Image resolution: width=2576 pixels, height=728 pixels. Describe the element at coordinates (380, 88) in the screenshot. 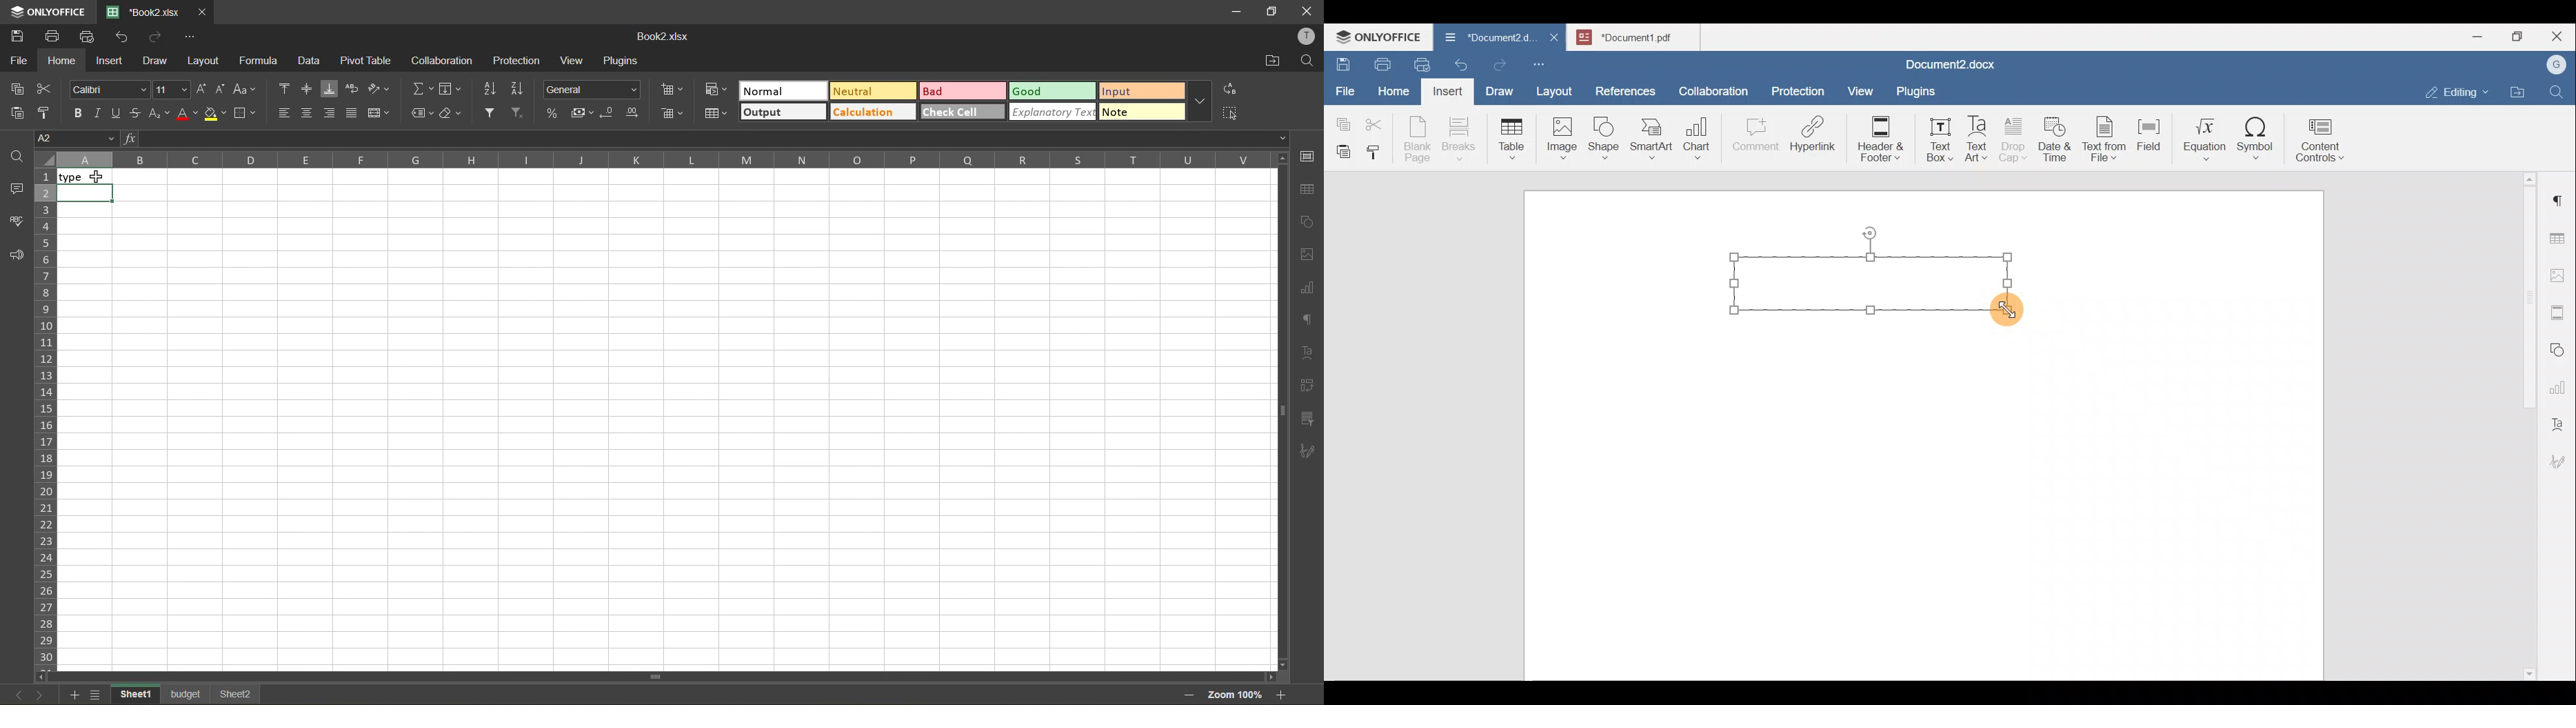

I see `orientation` at that location.